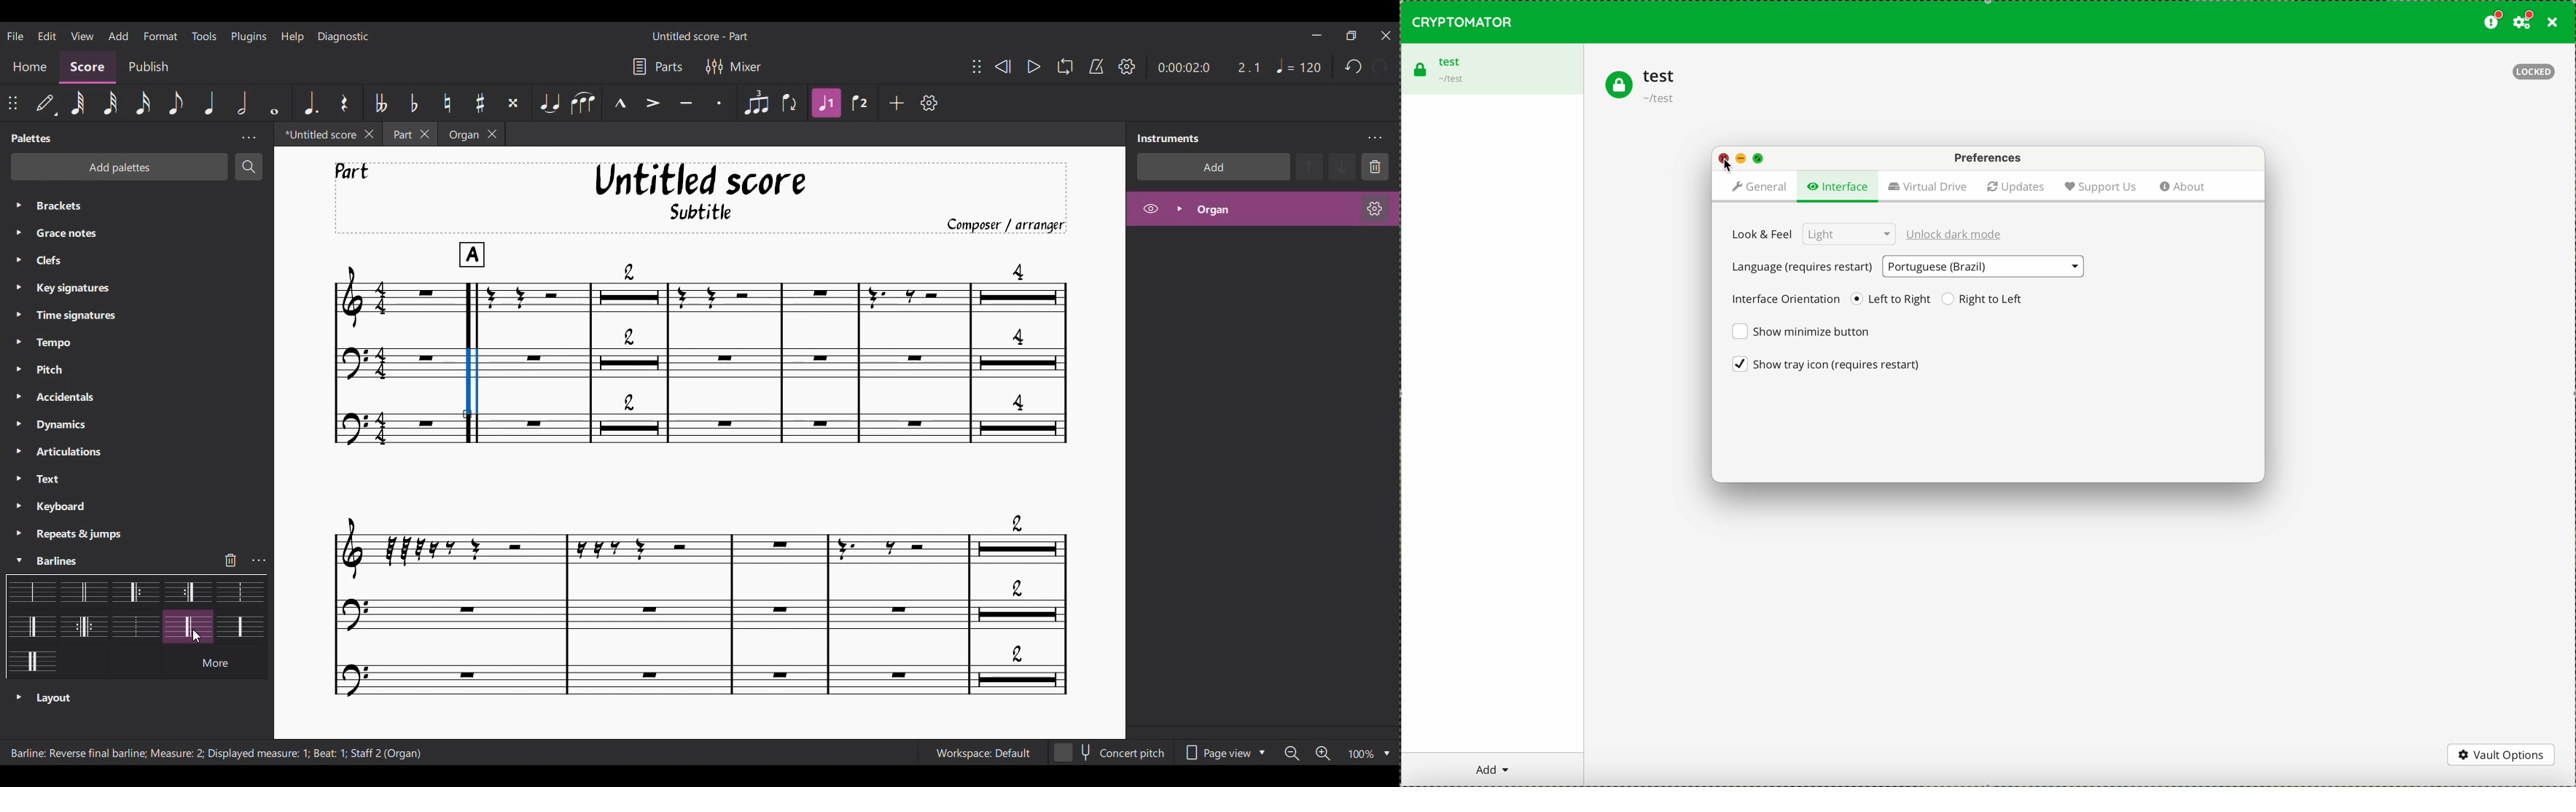 The width and height of the screenshot is (2576, 812). Describe the element at coordinates (513, 103) in the screenshot. I see `Toggle double sharp` at that location.